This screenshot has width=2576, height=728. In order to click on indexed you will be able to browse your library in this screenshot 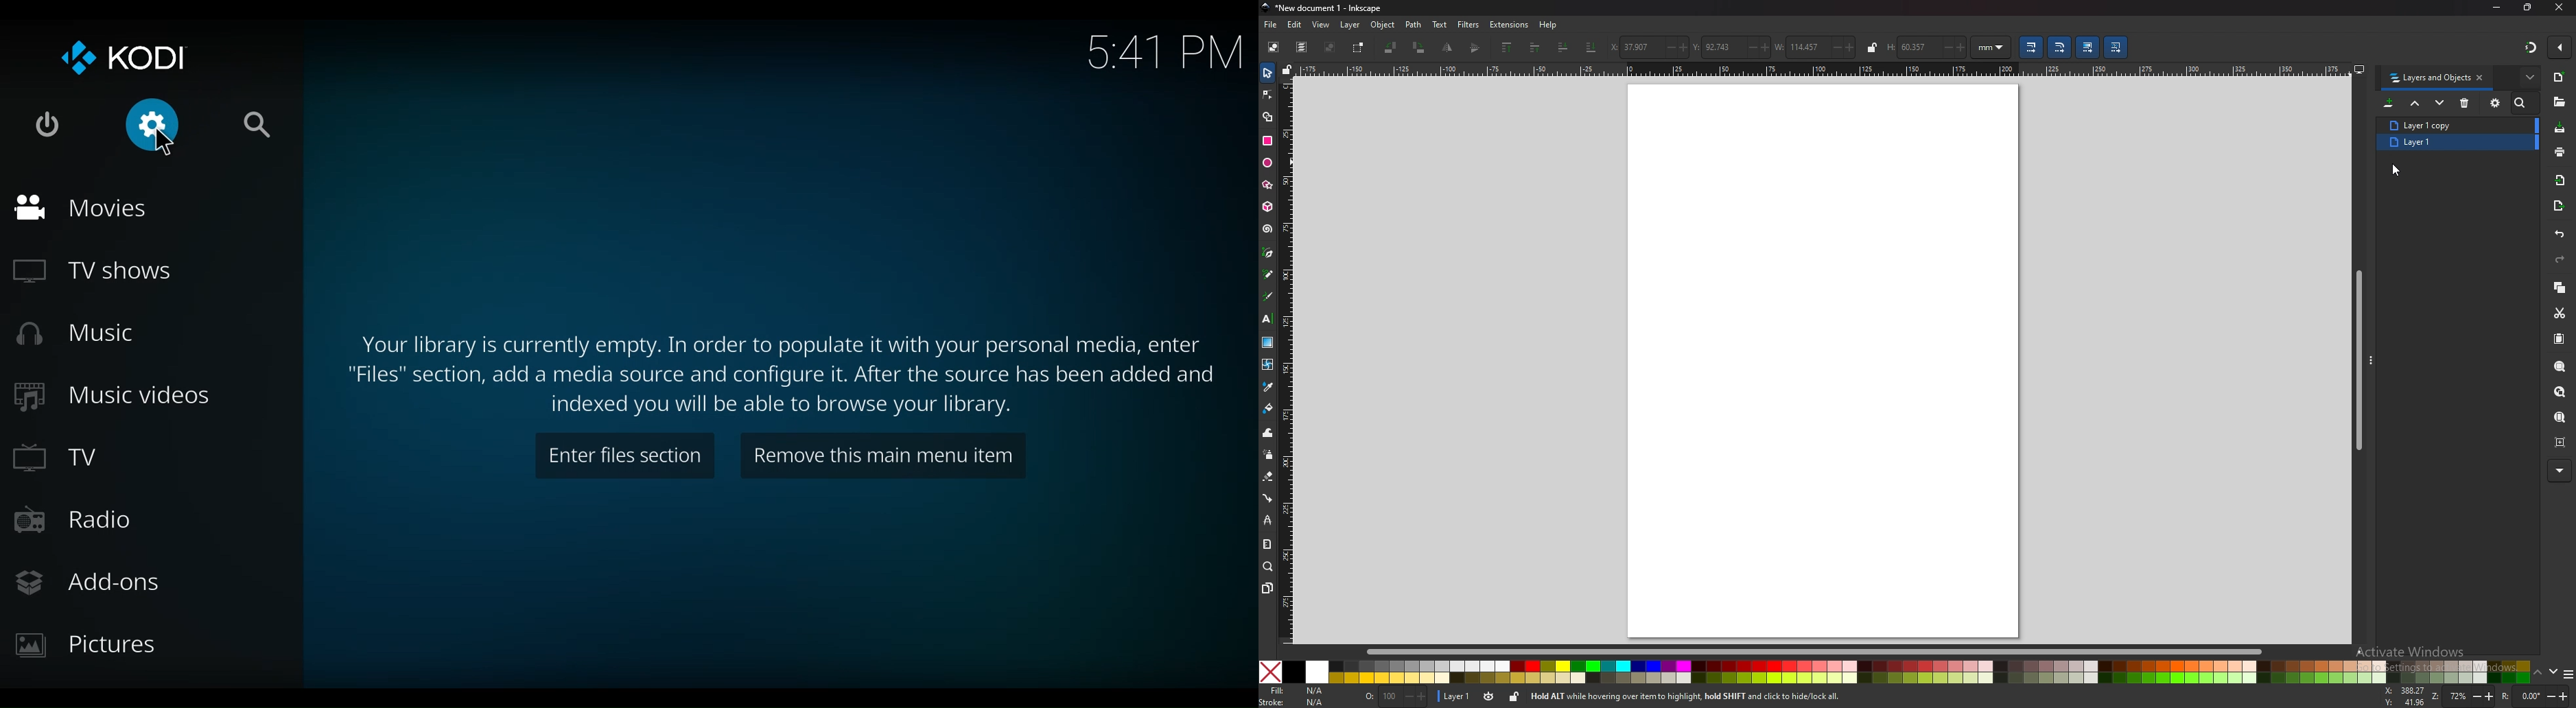, I will do `click(782, 406)`.